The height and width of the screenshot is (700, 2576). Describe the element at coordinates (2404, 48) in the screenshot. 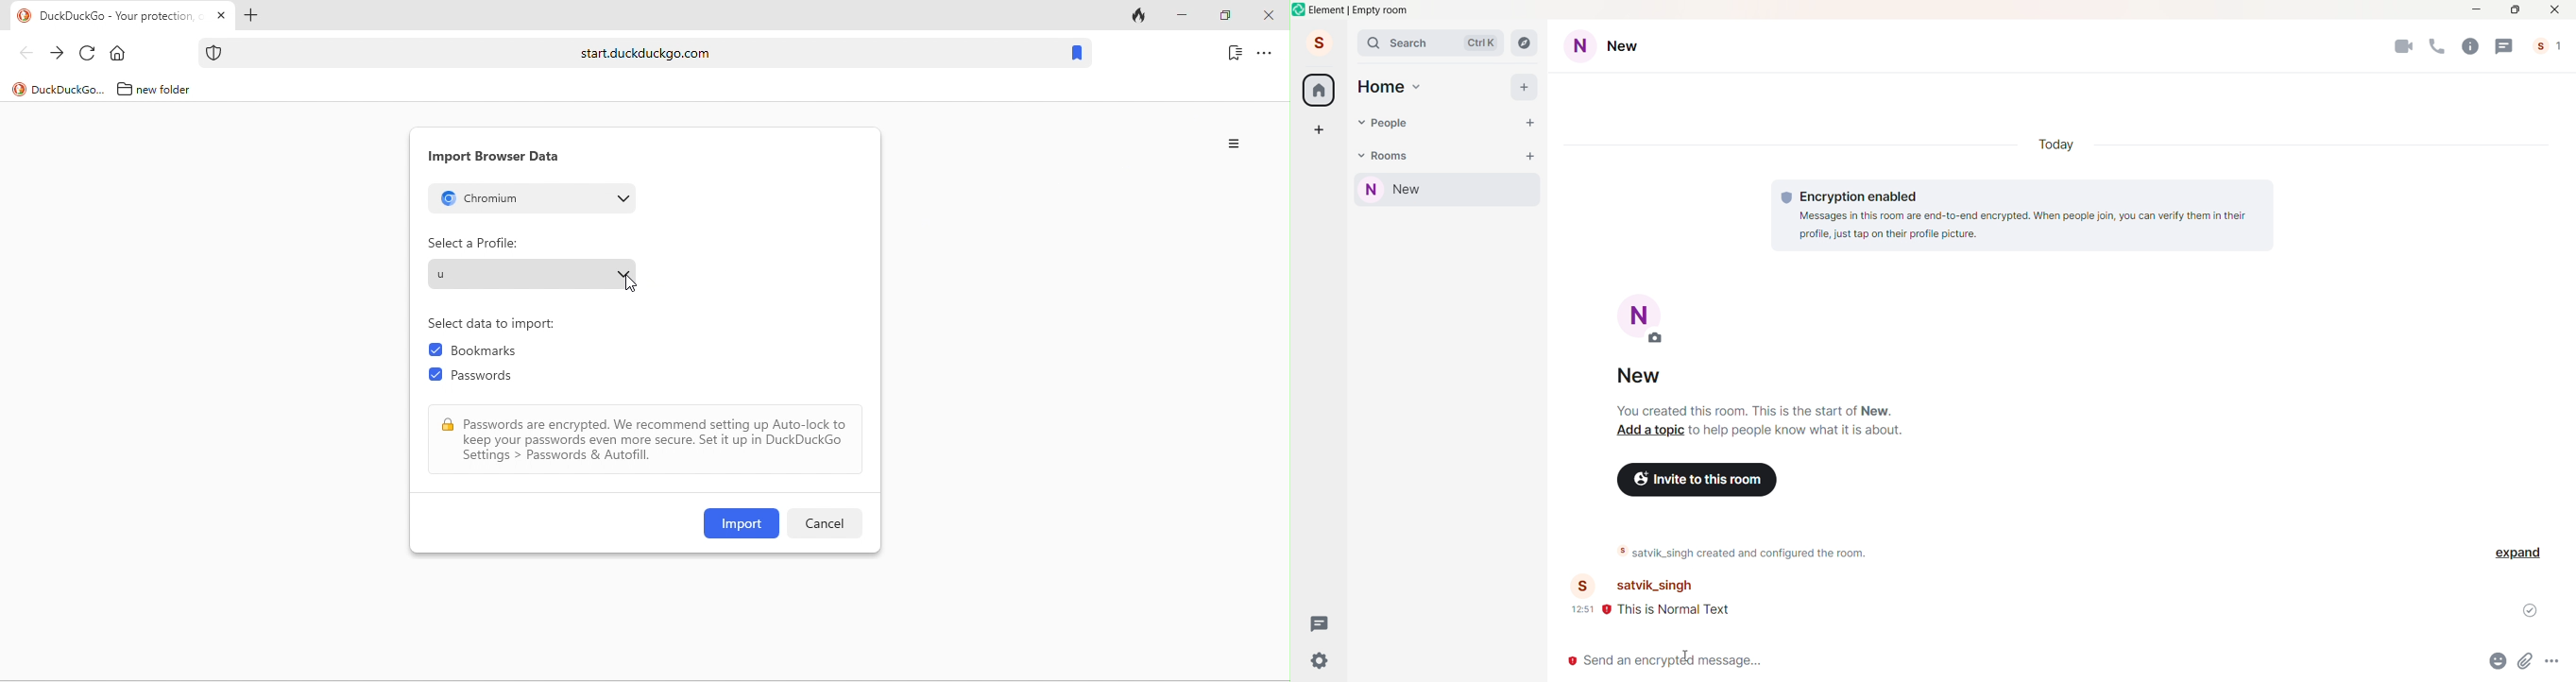

I see `Video Call` at that location.